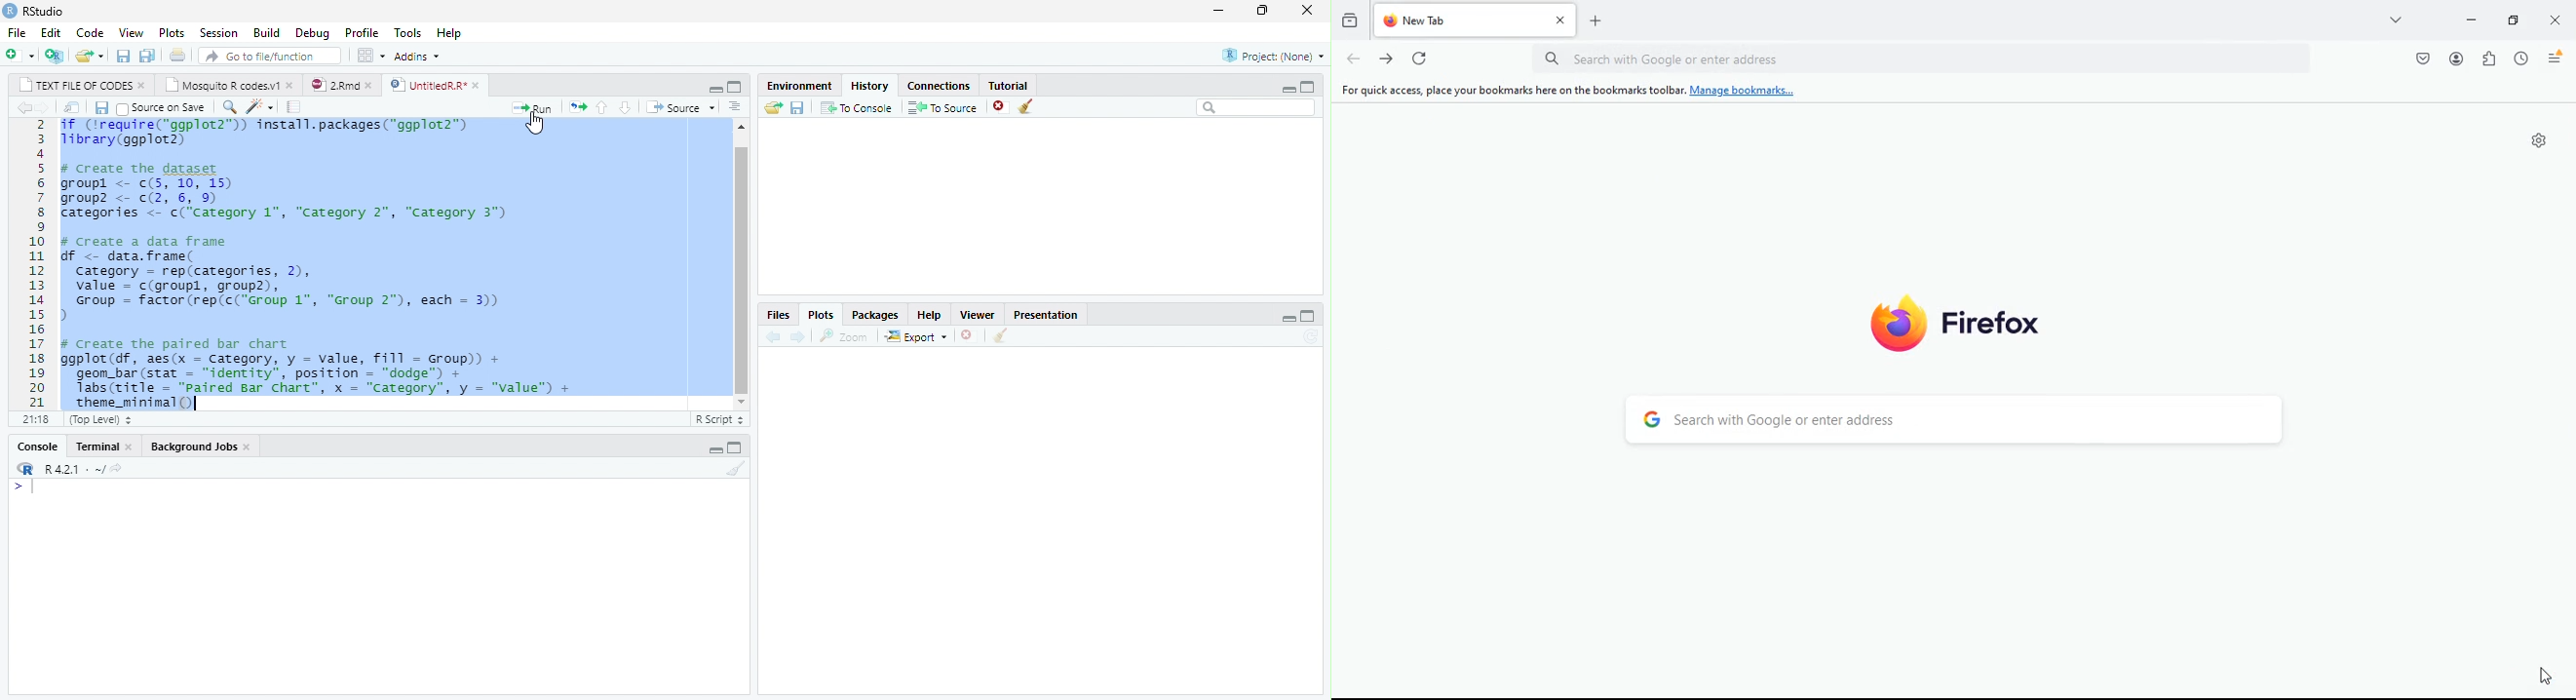 The width and height of the screenshot is (2576, 700). Describe the element at coordinates (577, 107) in the screenshot. I see `Re-run` at that location.